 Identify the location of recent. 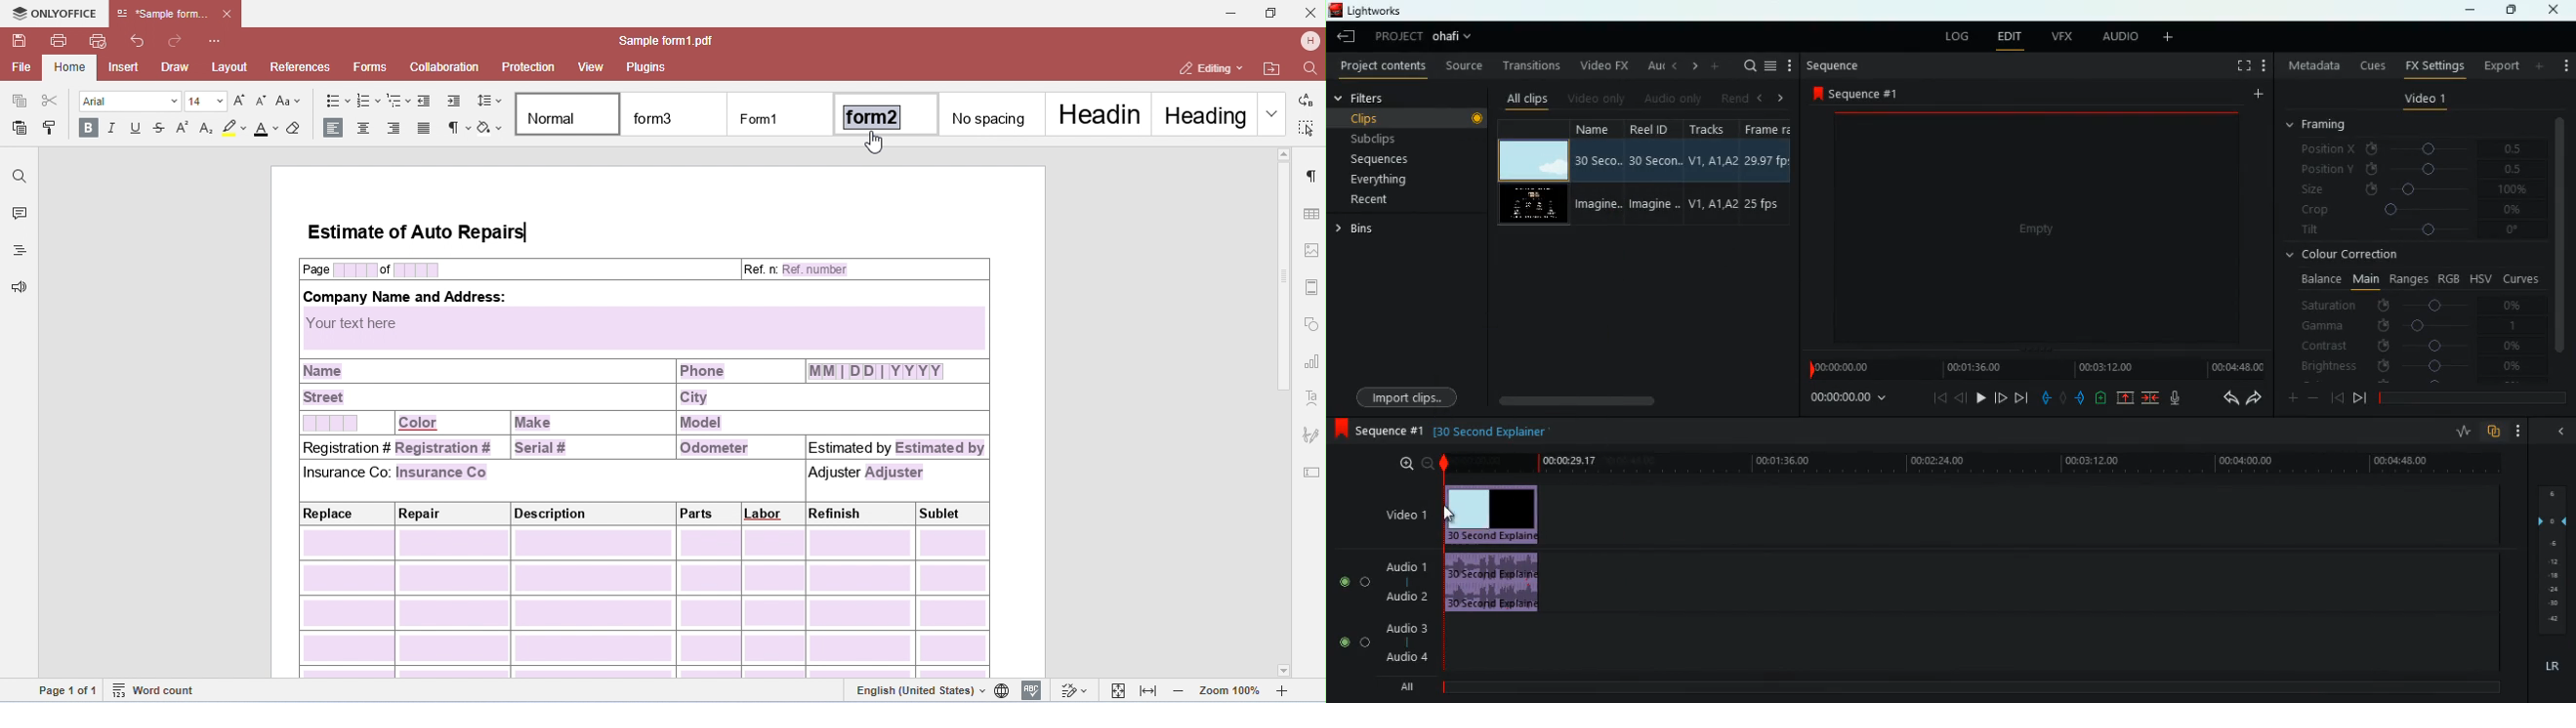
(1372, 201).